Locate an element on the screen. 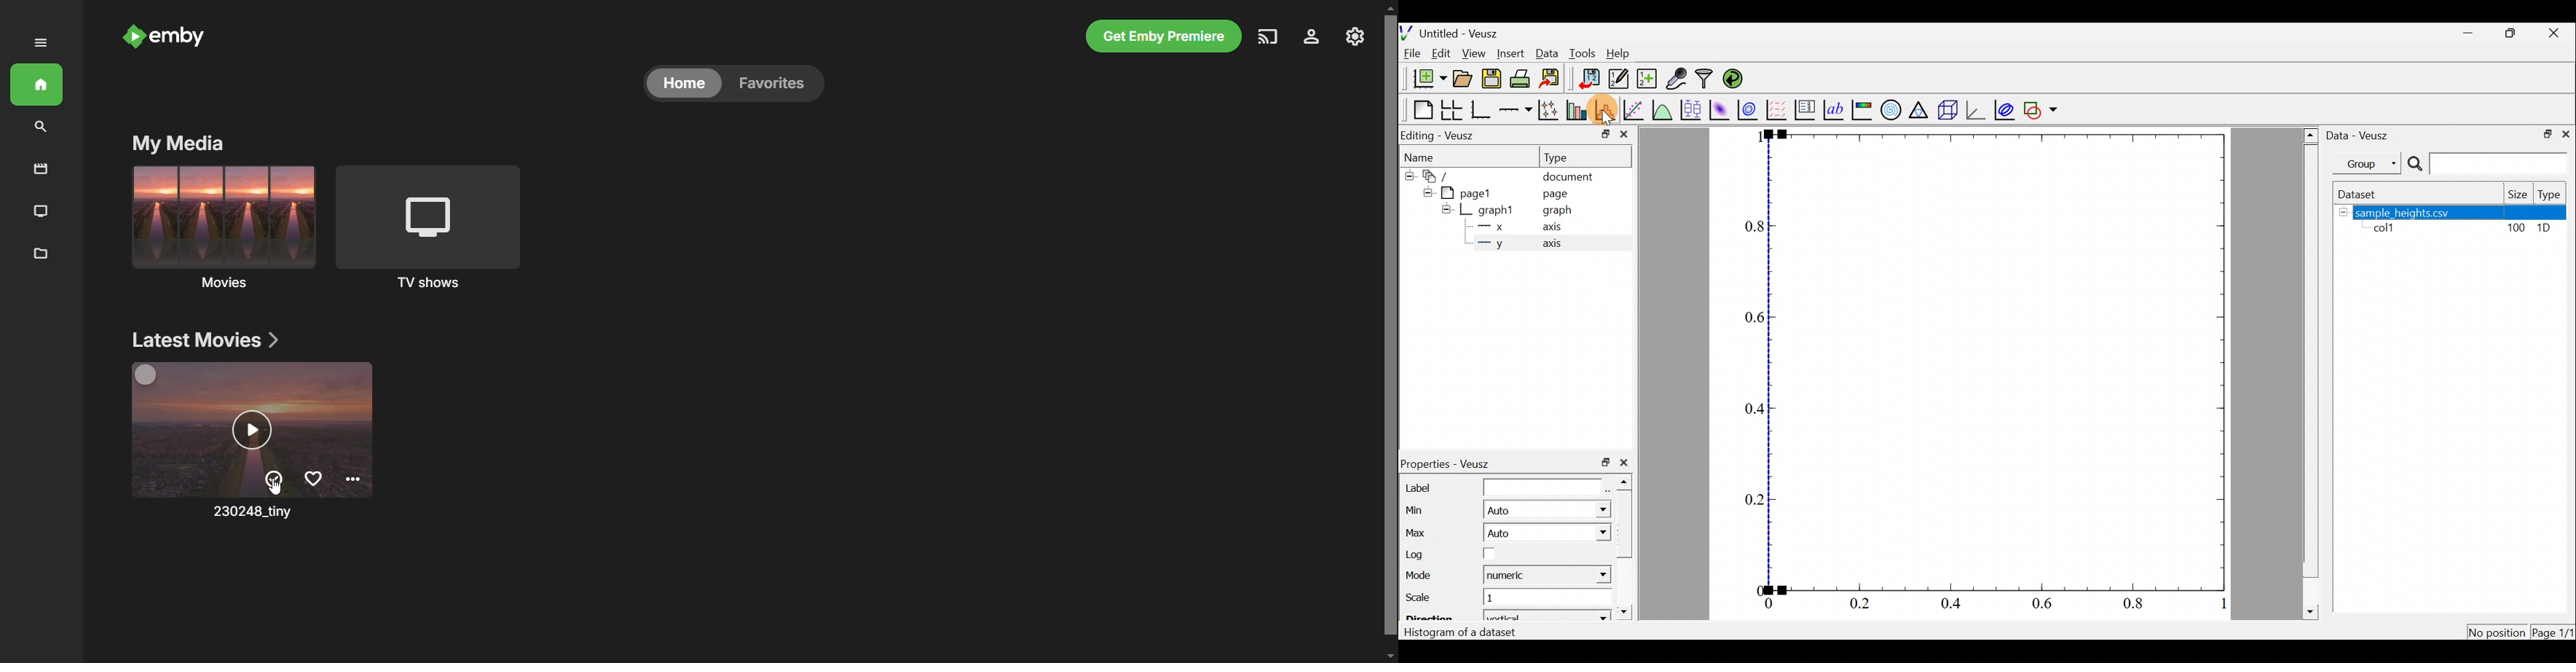  print the document is located at coordinates (1522, 80).